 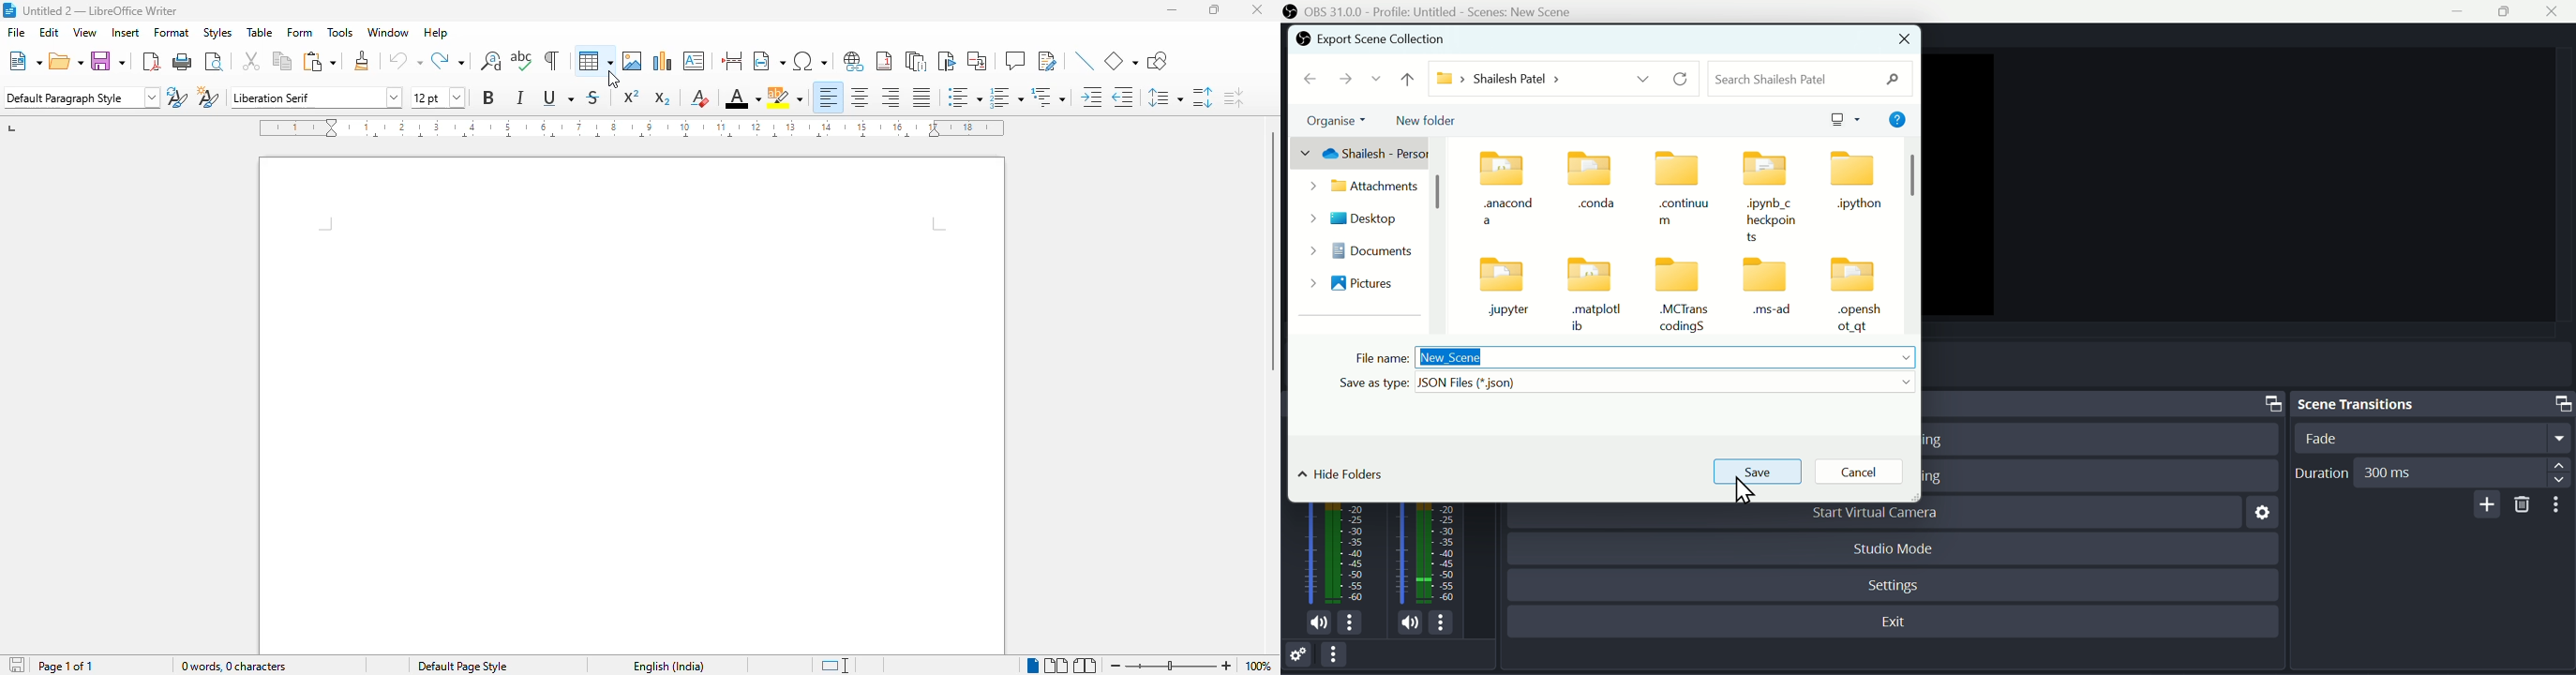 What do you see at coordinates (518, 98) in the screenshot?
I see `italic` at bounding box center [518, 98].